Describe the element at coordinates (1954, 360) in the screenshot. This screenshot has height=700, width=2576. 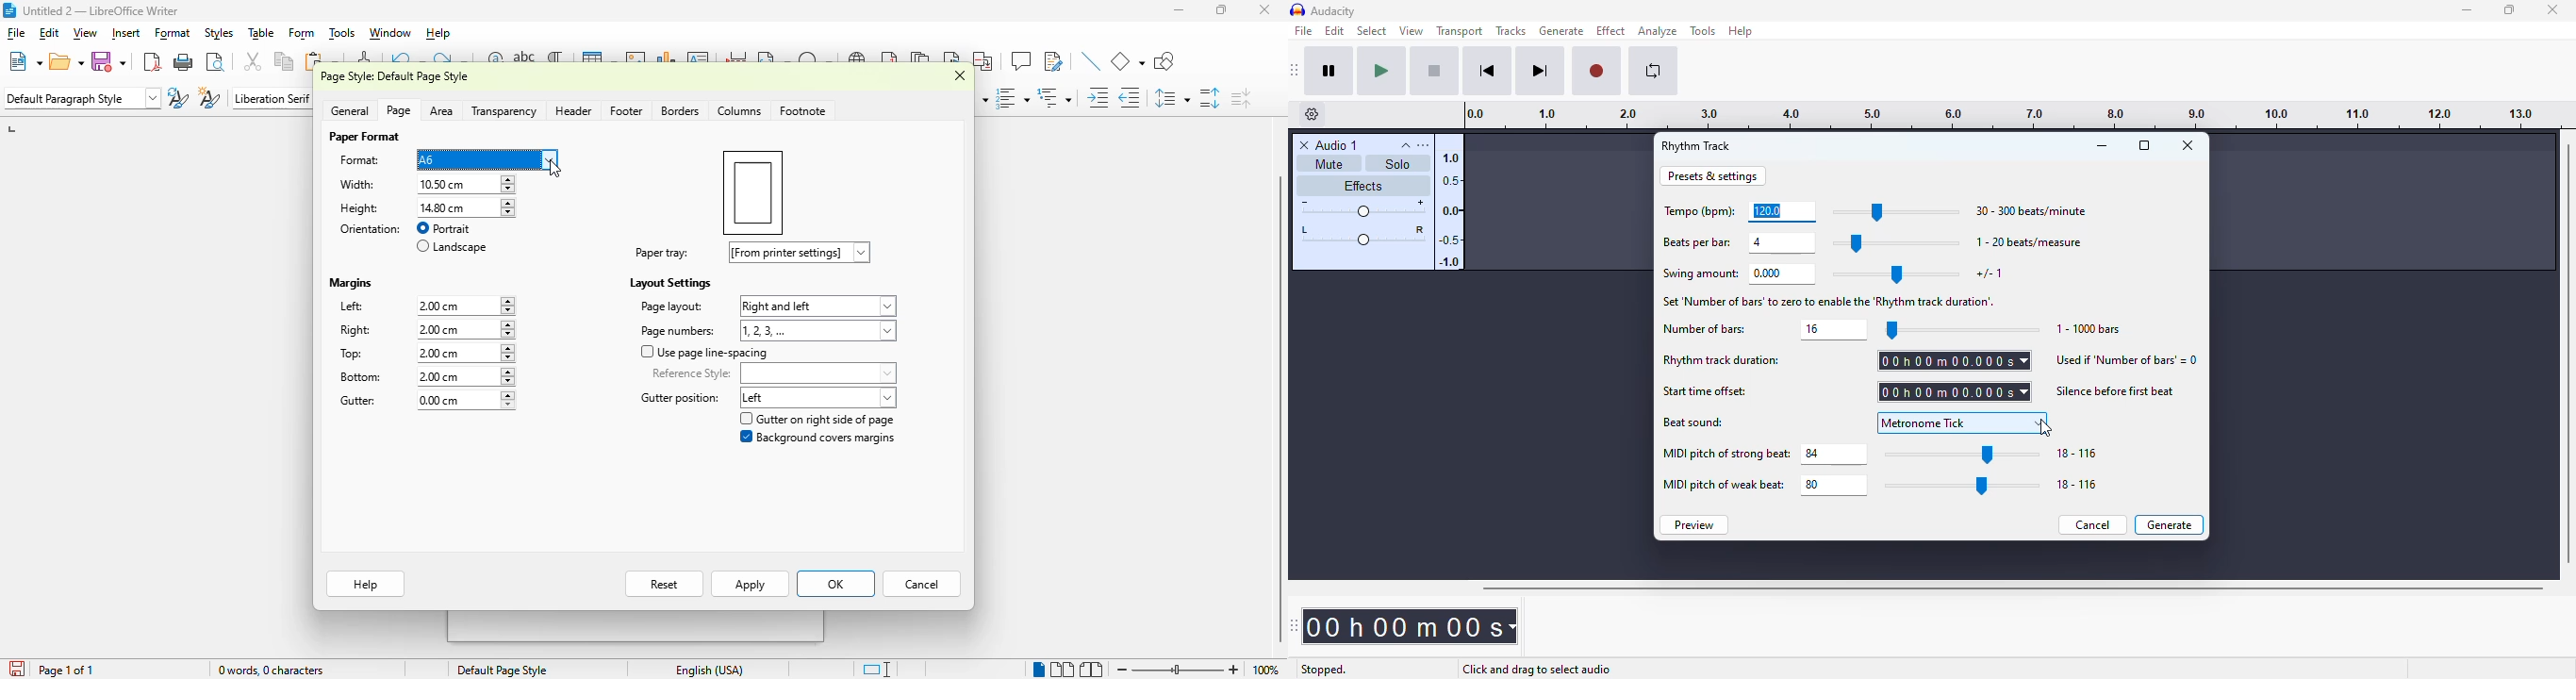
I see `set rhythm track duration` at that location.